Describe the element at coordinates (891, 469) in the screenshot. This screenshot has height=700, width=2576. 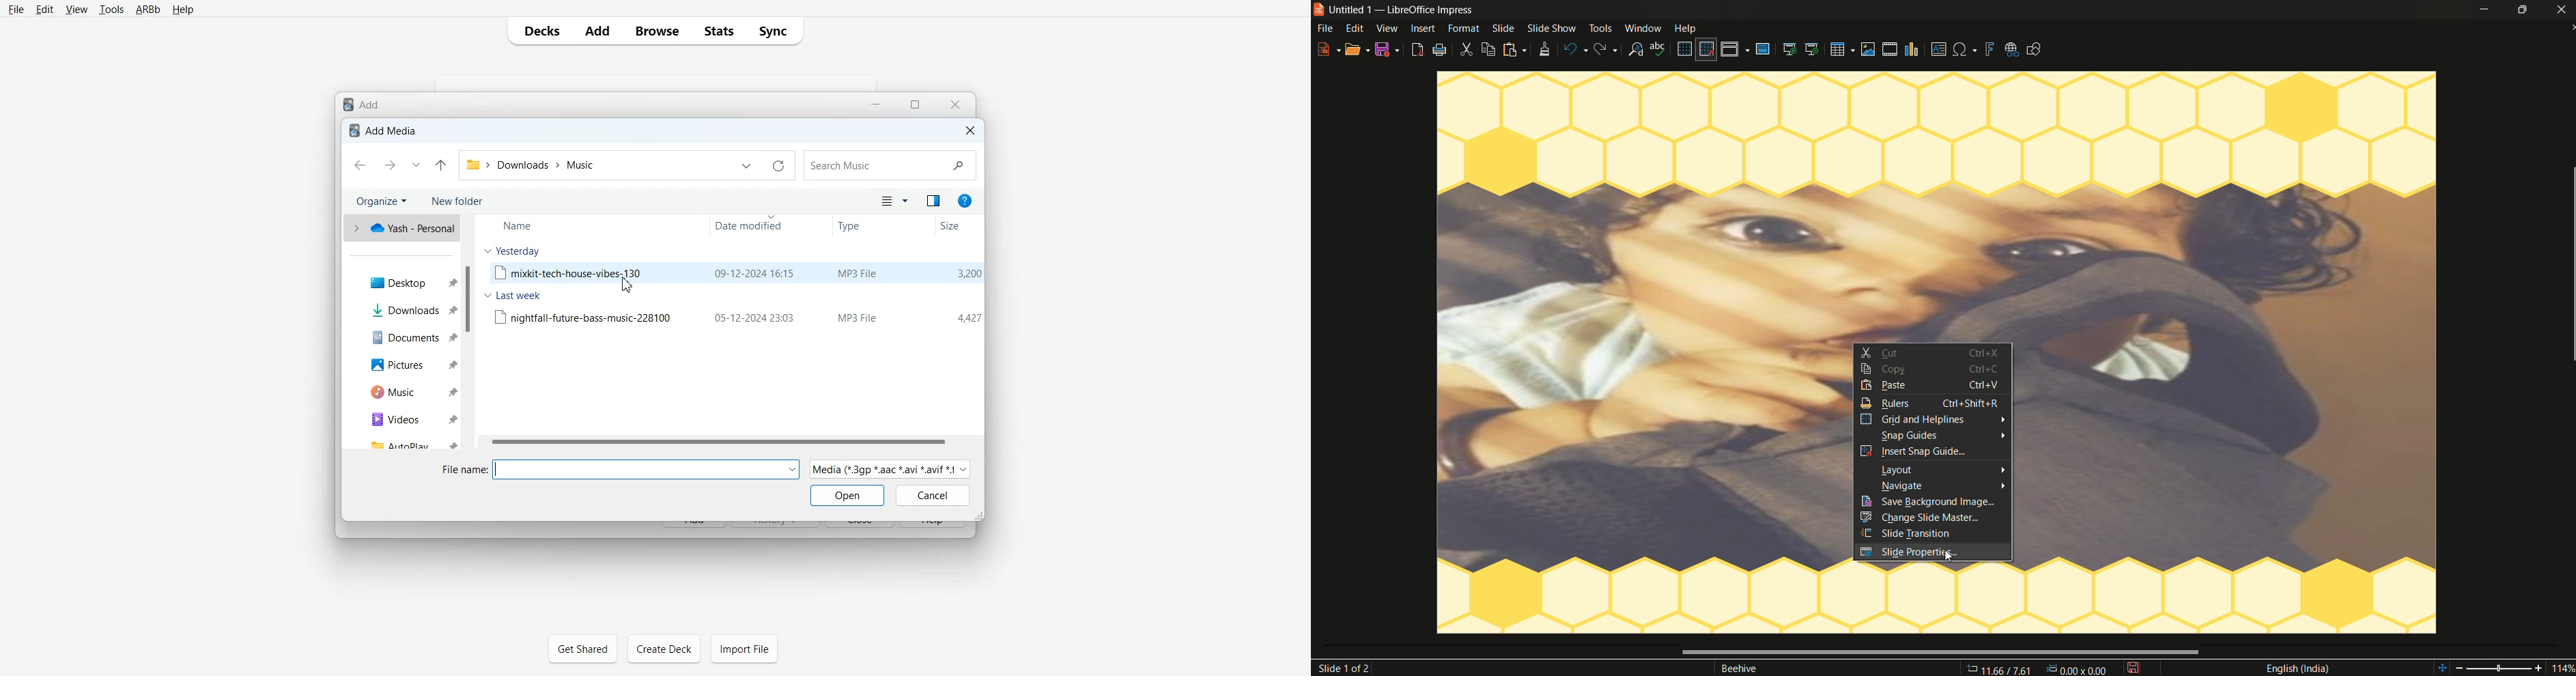
I see `Media` at that location.